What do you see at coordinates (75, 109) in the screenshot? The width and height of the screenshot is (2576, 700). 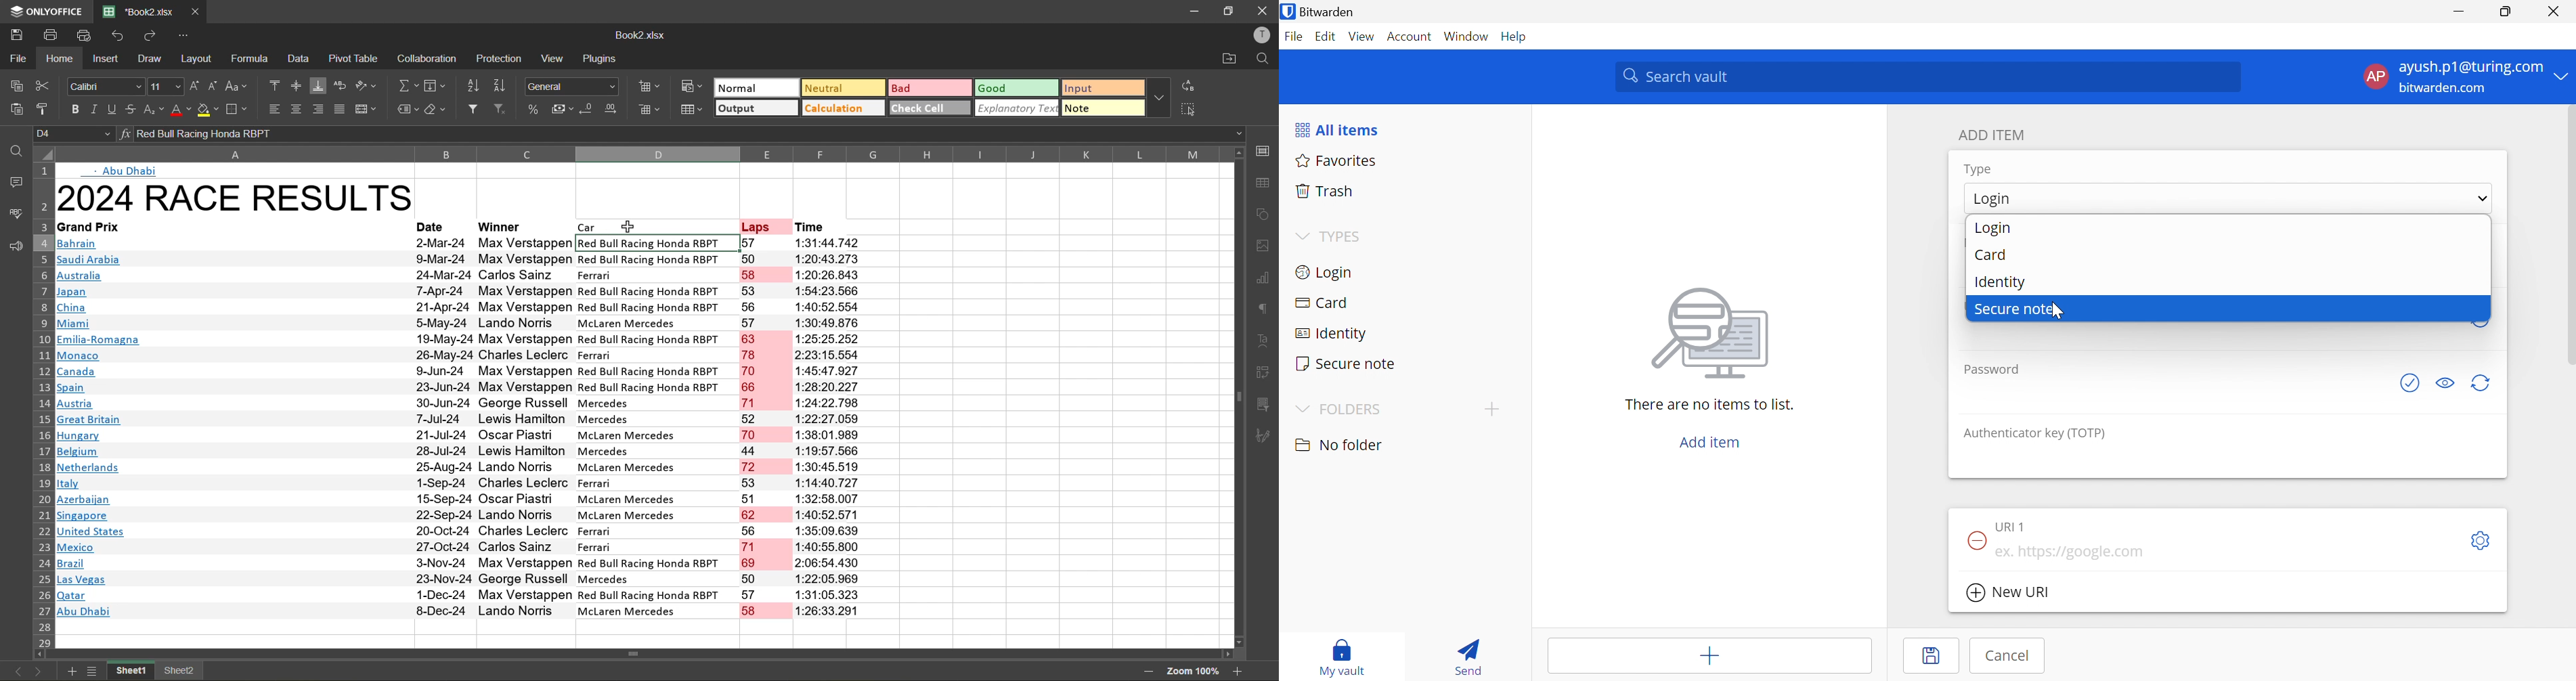 I see `bold` at bounding box center [75, 109].